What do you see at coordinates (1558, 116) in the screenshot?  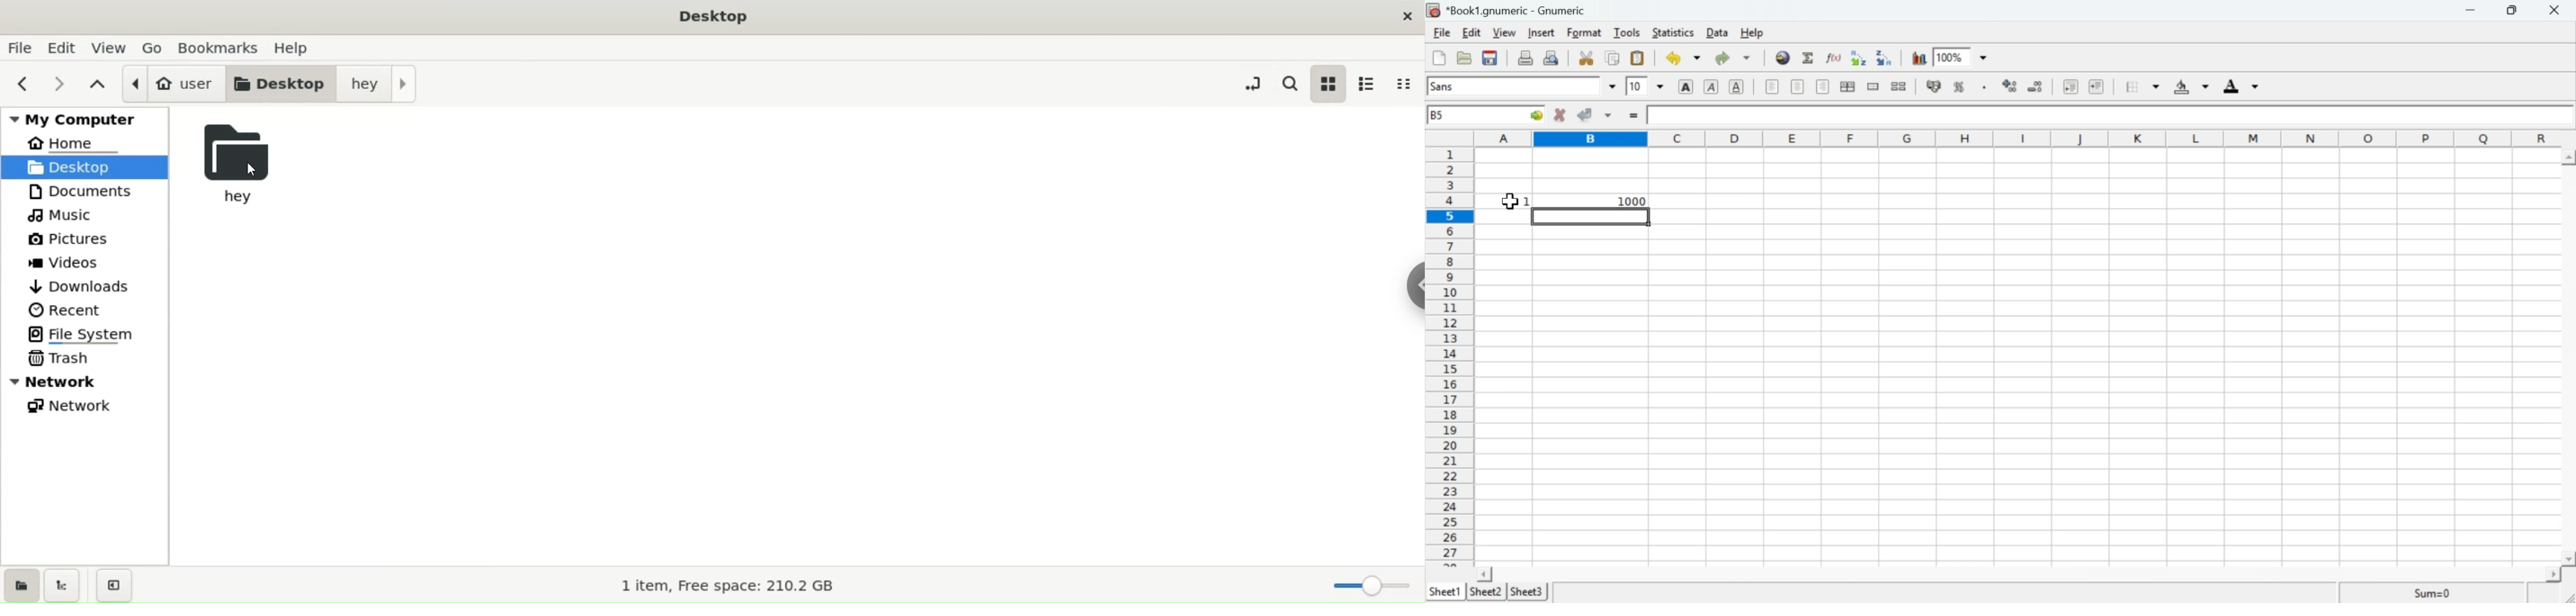 I see `Cancel change` at bounding box center [1558, 116].